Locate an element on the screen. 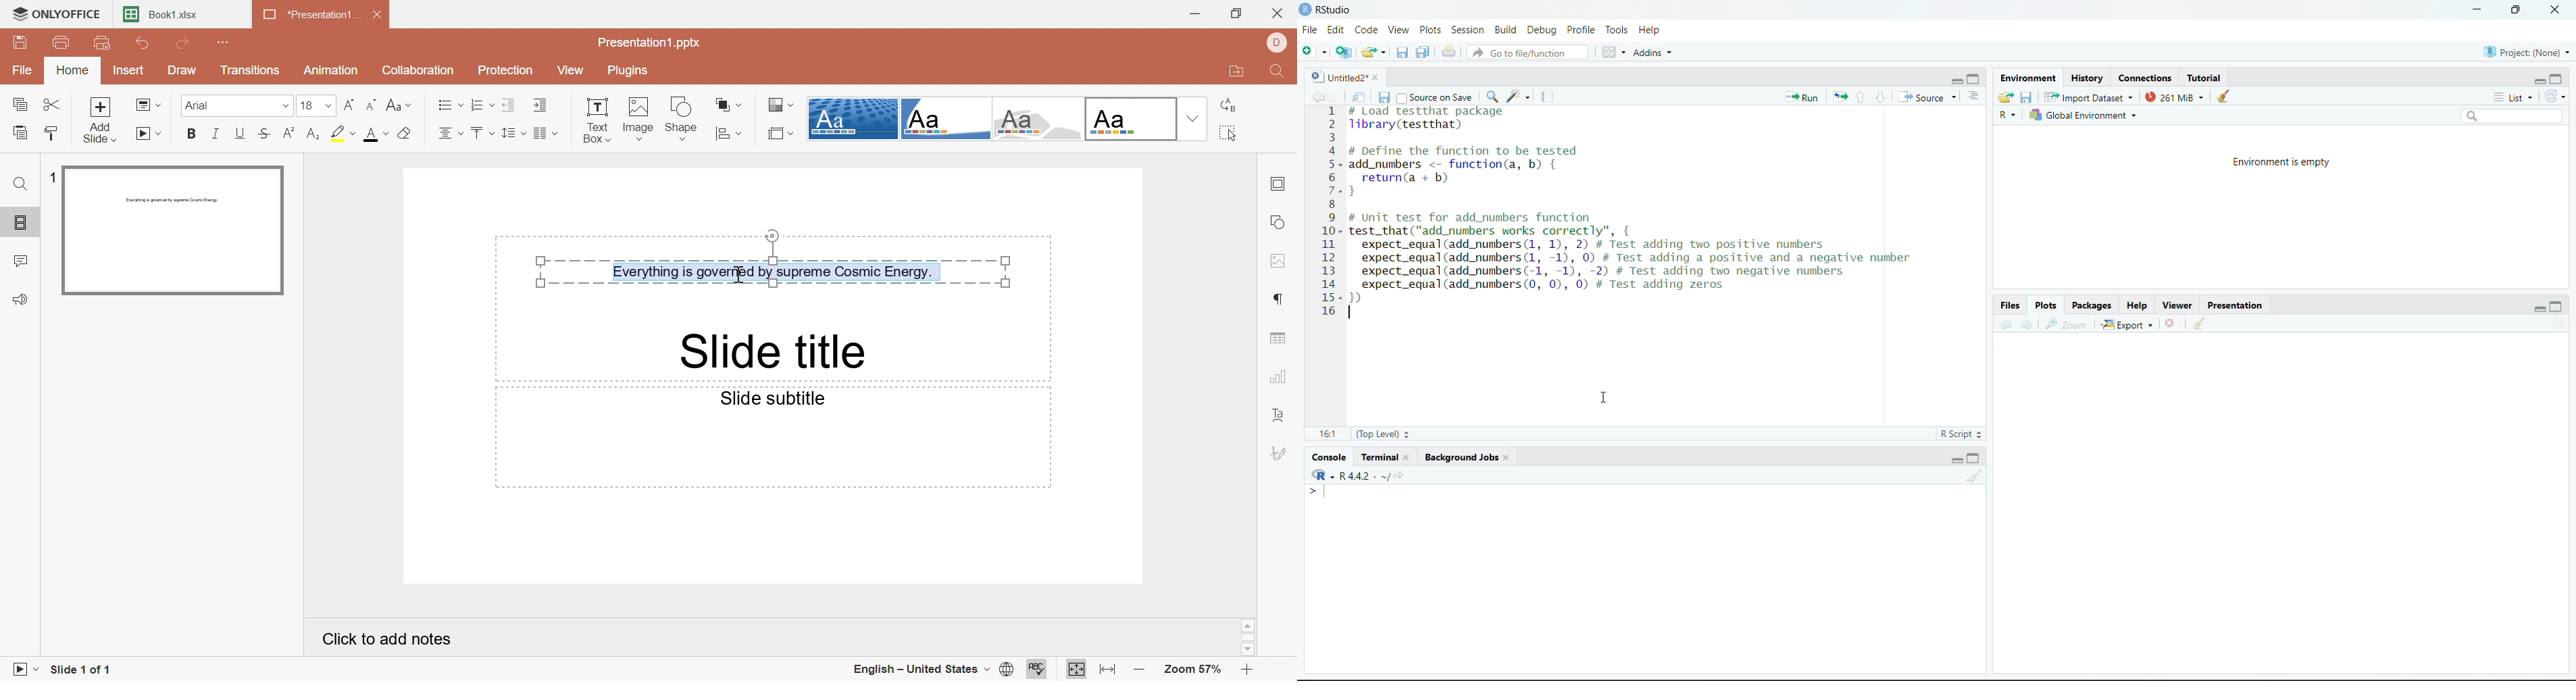 The width and height of the screenshot is (2576, 700). Help is located at coordinates (2134, 305).